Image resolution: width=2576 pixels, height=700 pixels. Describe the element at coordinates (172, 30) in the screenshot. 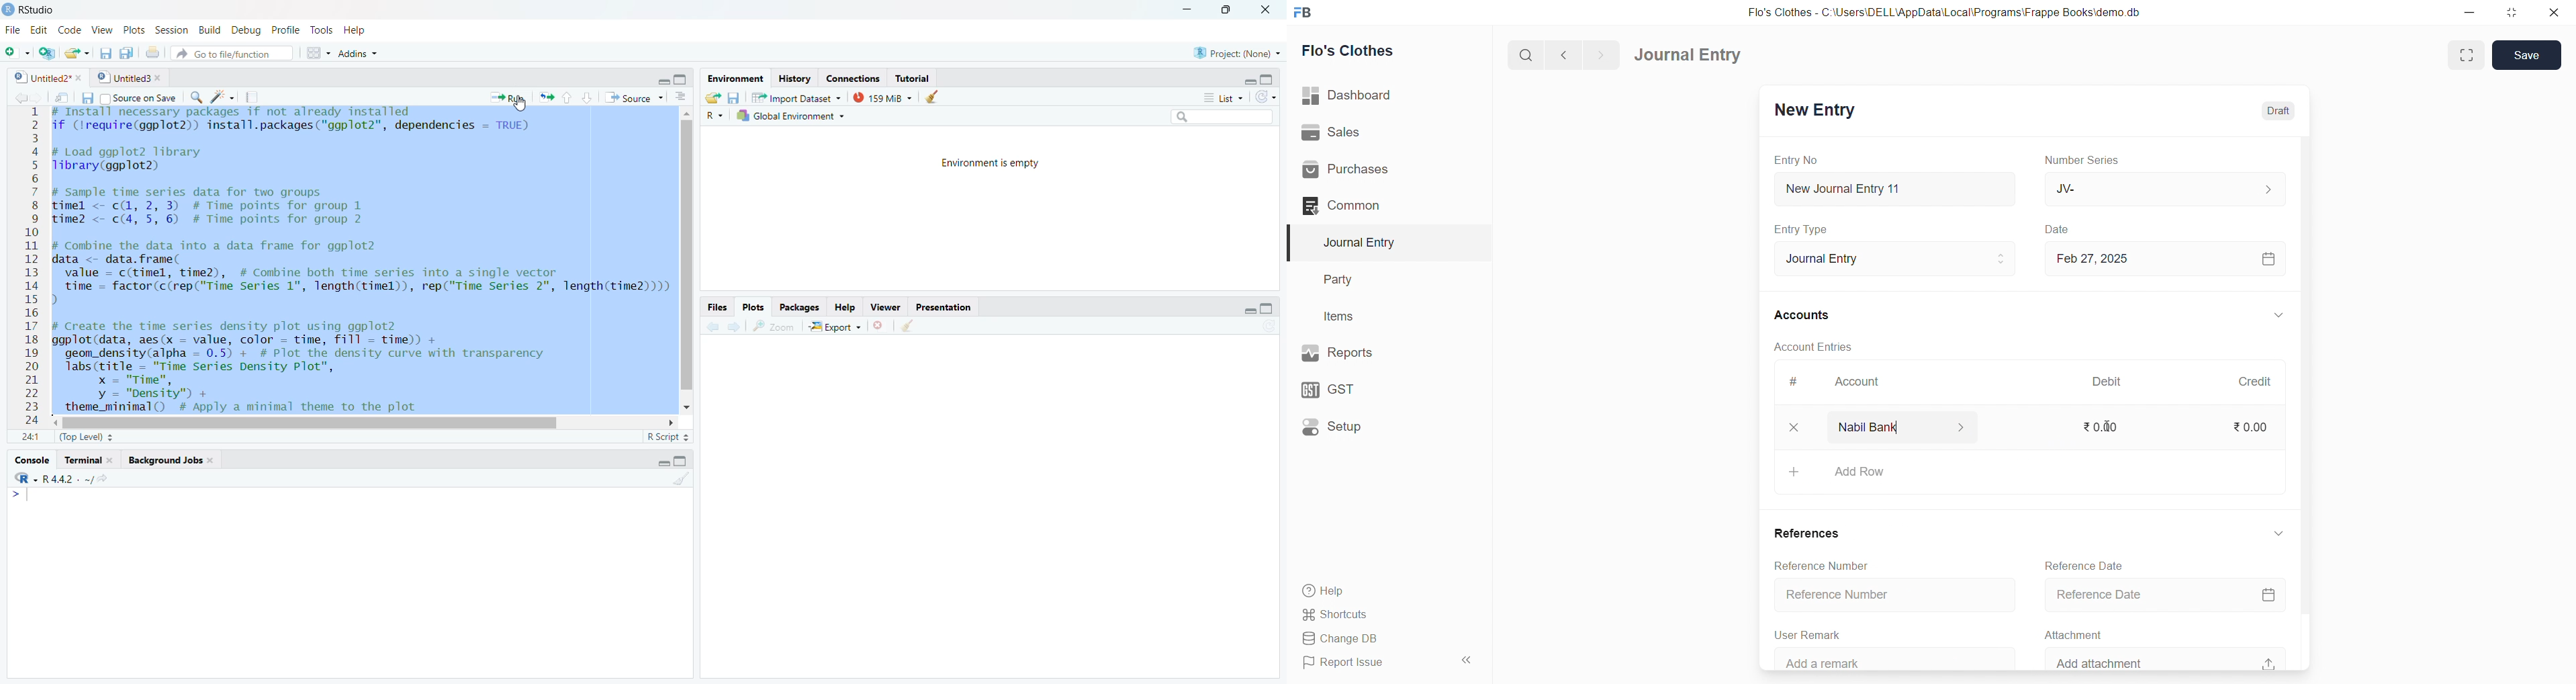

I see `Session` at that location.